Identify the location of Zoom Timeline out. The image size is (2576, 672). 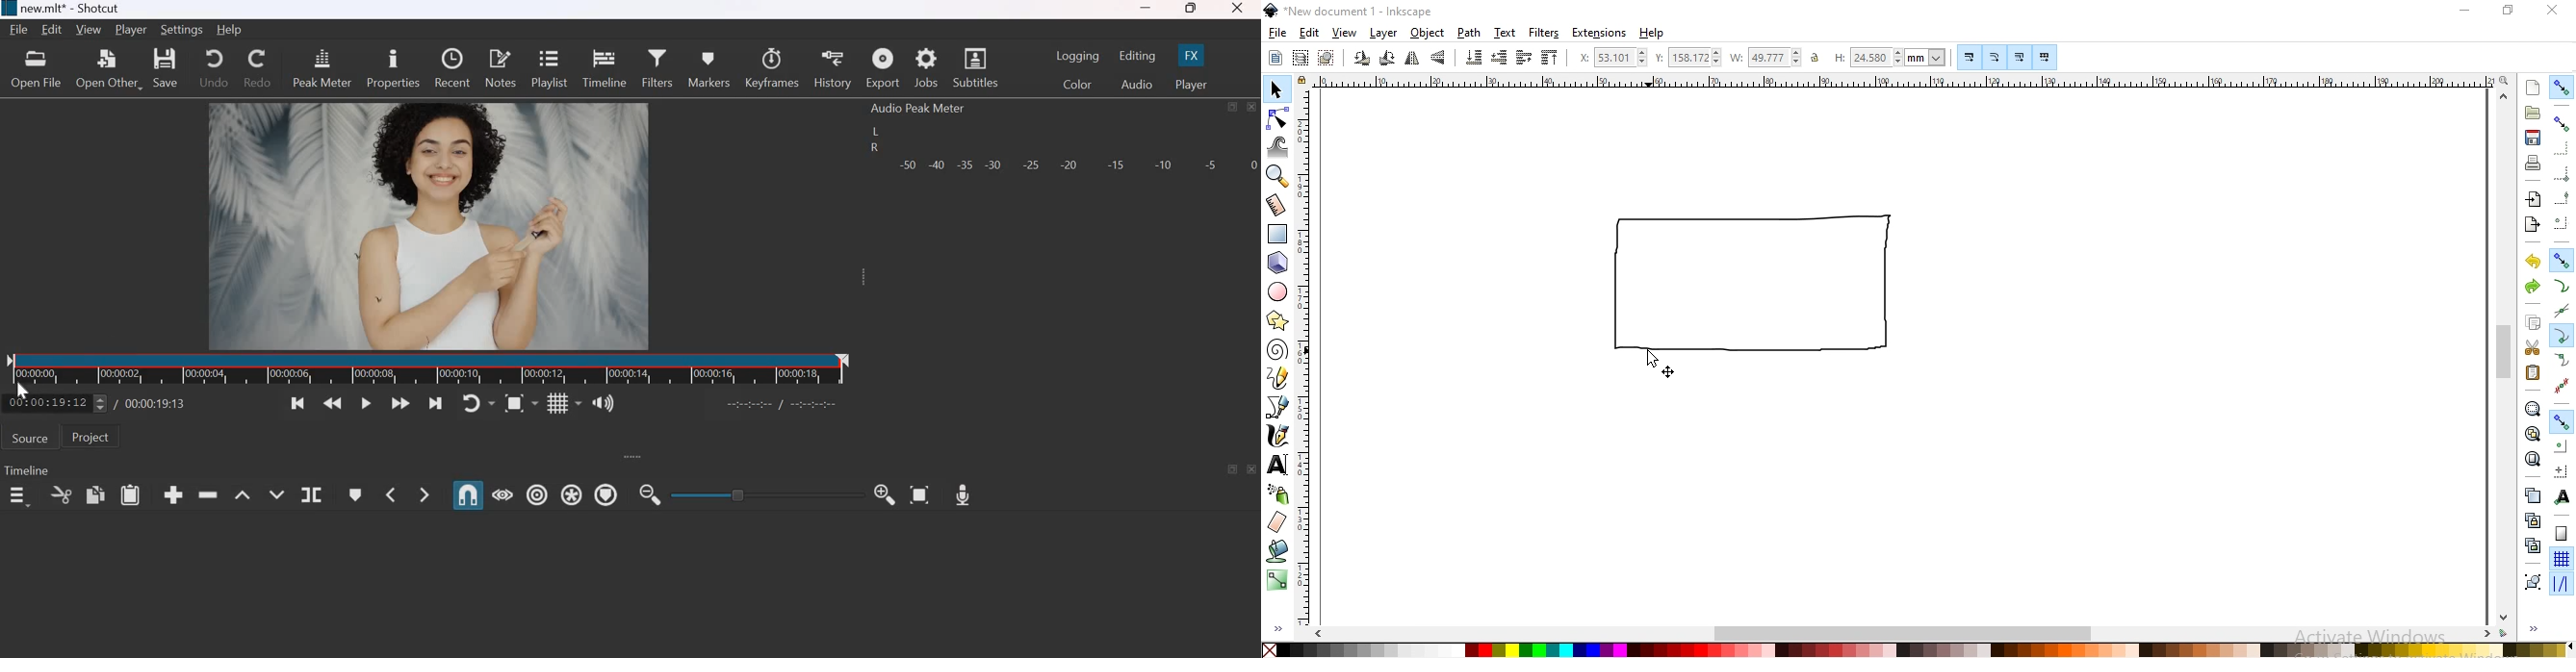
(649, 496).